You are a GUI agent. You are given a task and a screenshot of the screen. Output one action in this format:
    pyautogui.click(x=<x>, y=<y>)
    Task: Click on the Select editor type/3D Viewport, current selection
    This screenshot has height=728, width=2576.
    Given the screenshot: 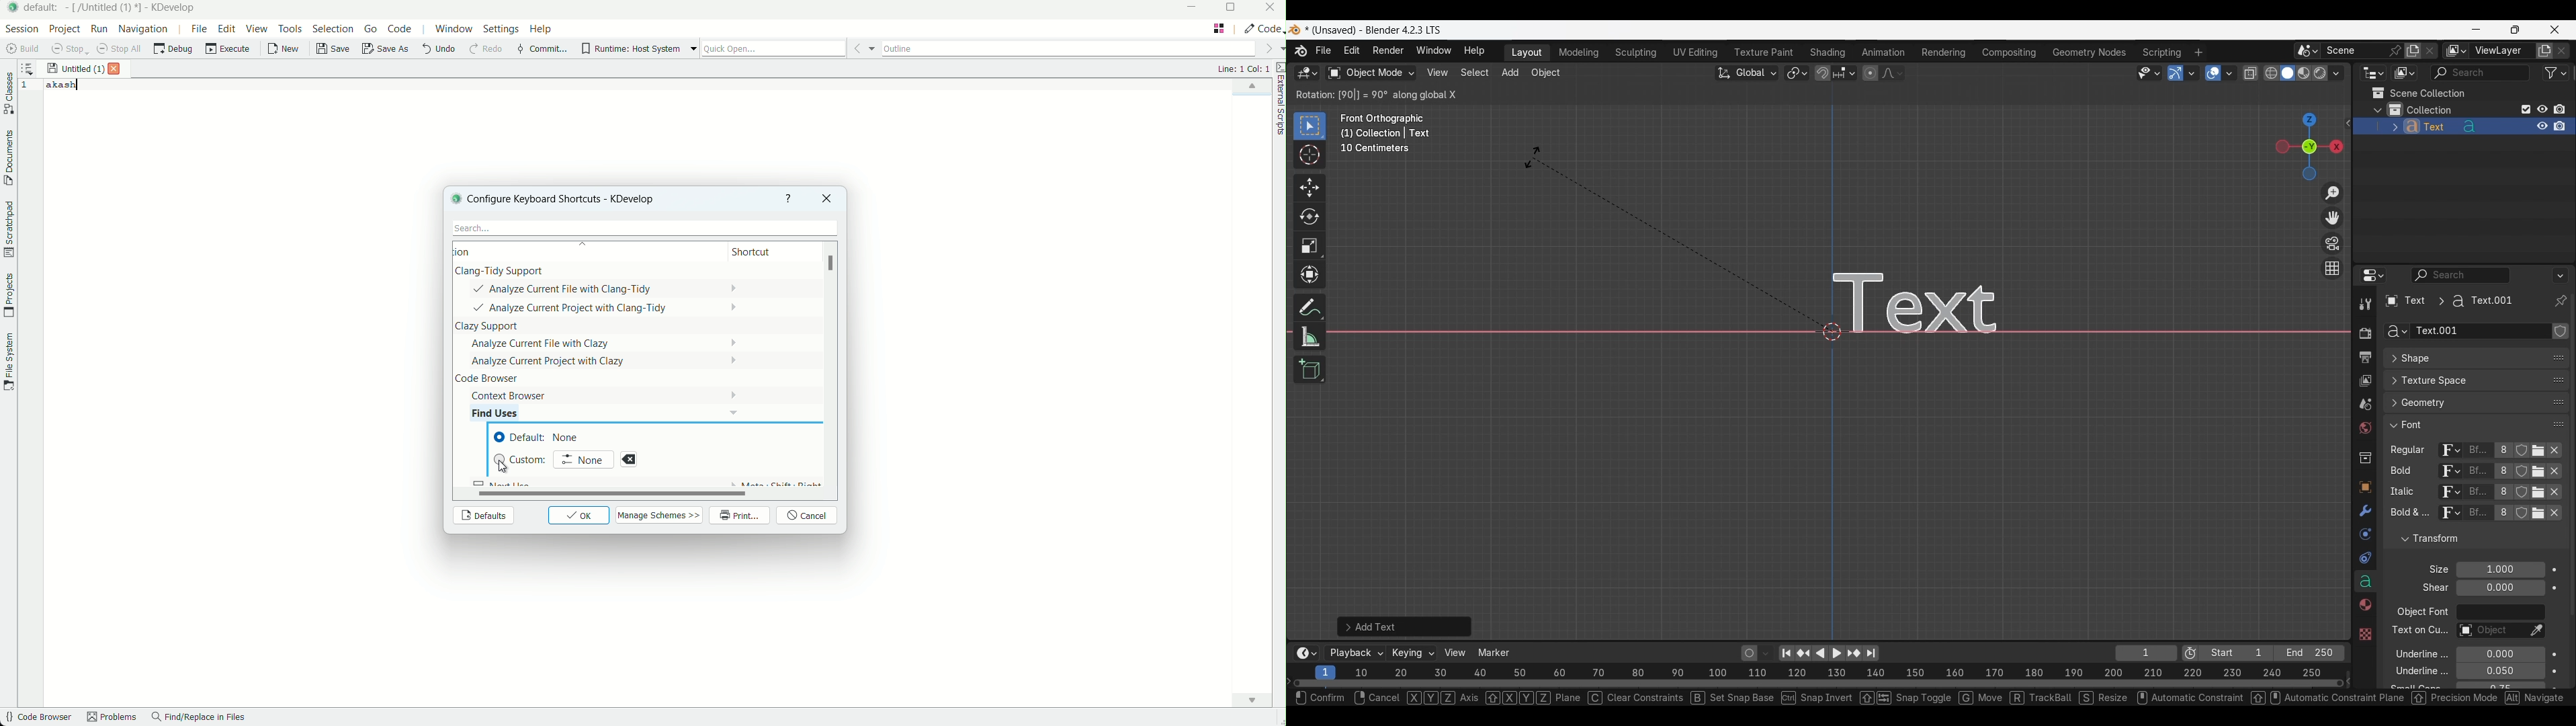 What is the action you would take?
    pyautogui.click(x=1307, y=73)
    